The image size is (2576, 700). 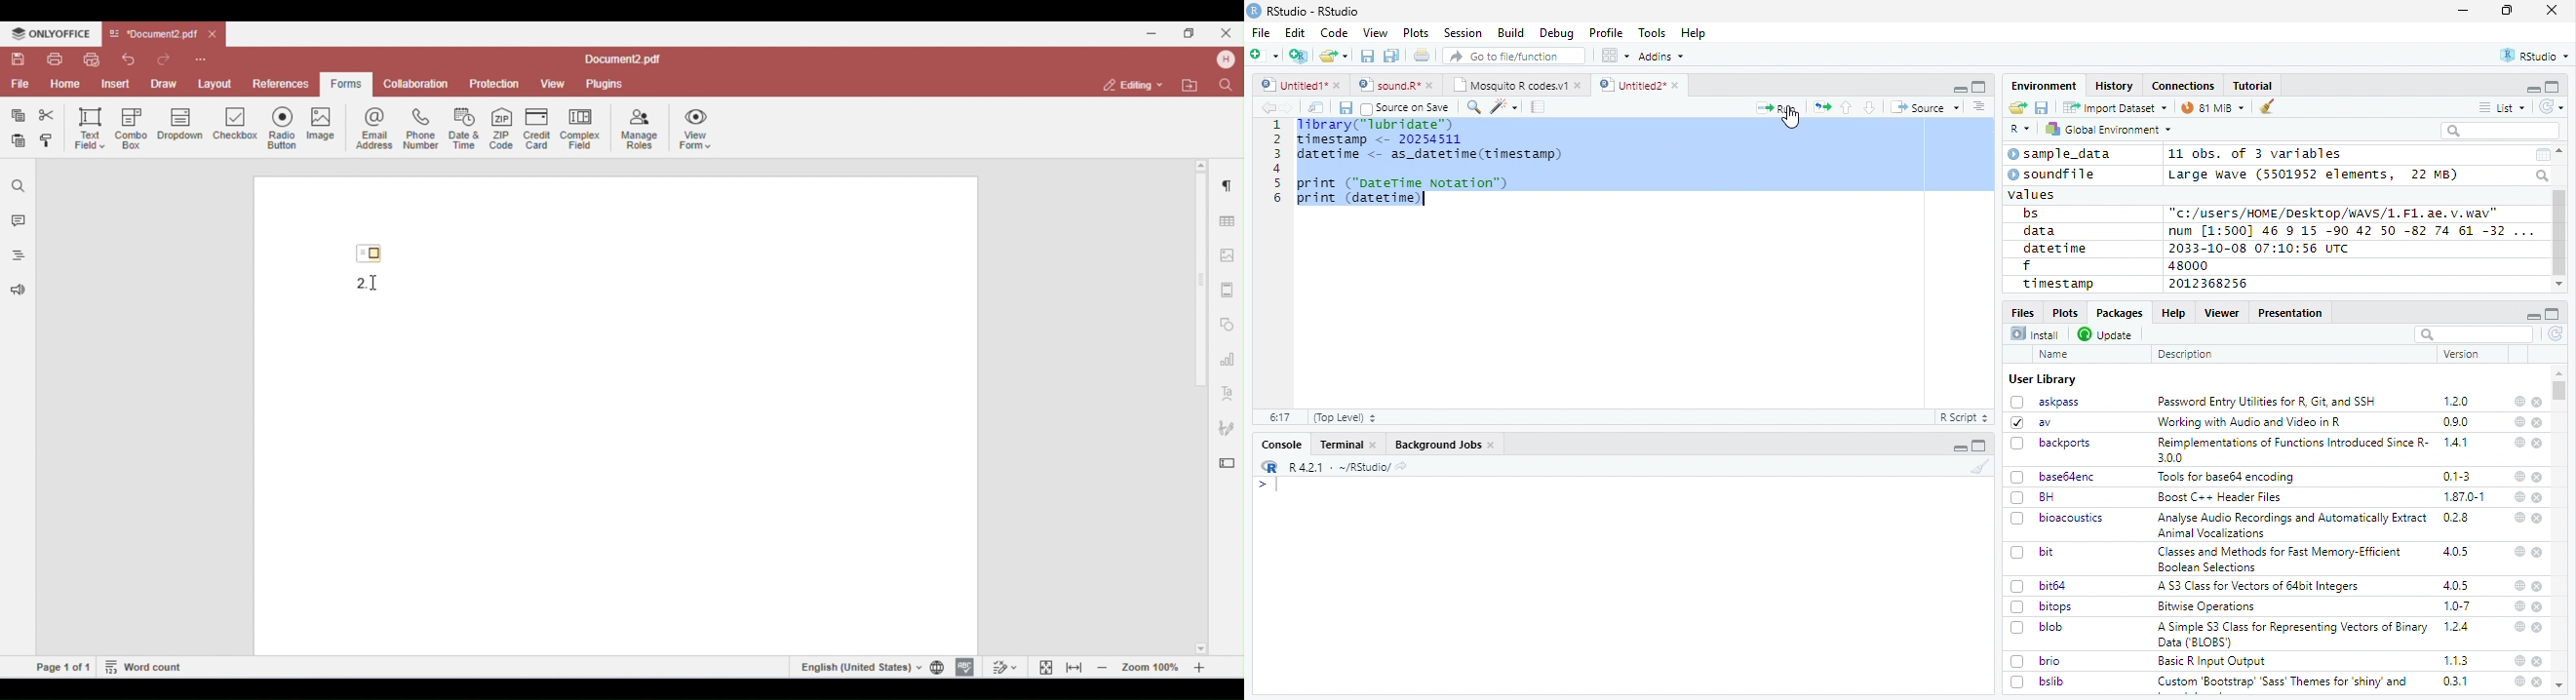 What do you see at coordinates (2291, 449) in the screenshot?
I see `Reimplementations of Functions Introduced Since R-
300` at bounding box center [2291, 449].